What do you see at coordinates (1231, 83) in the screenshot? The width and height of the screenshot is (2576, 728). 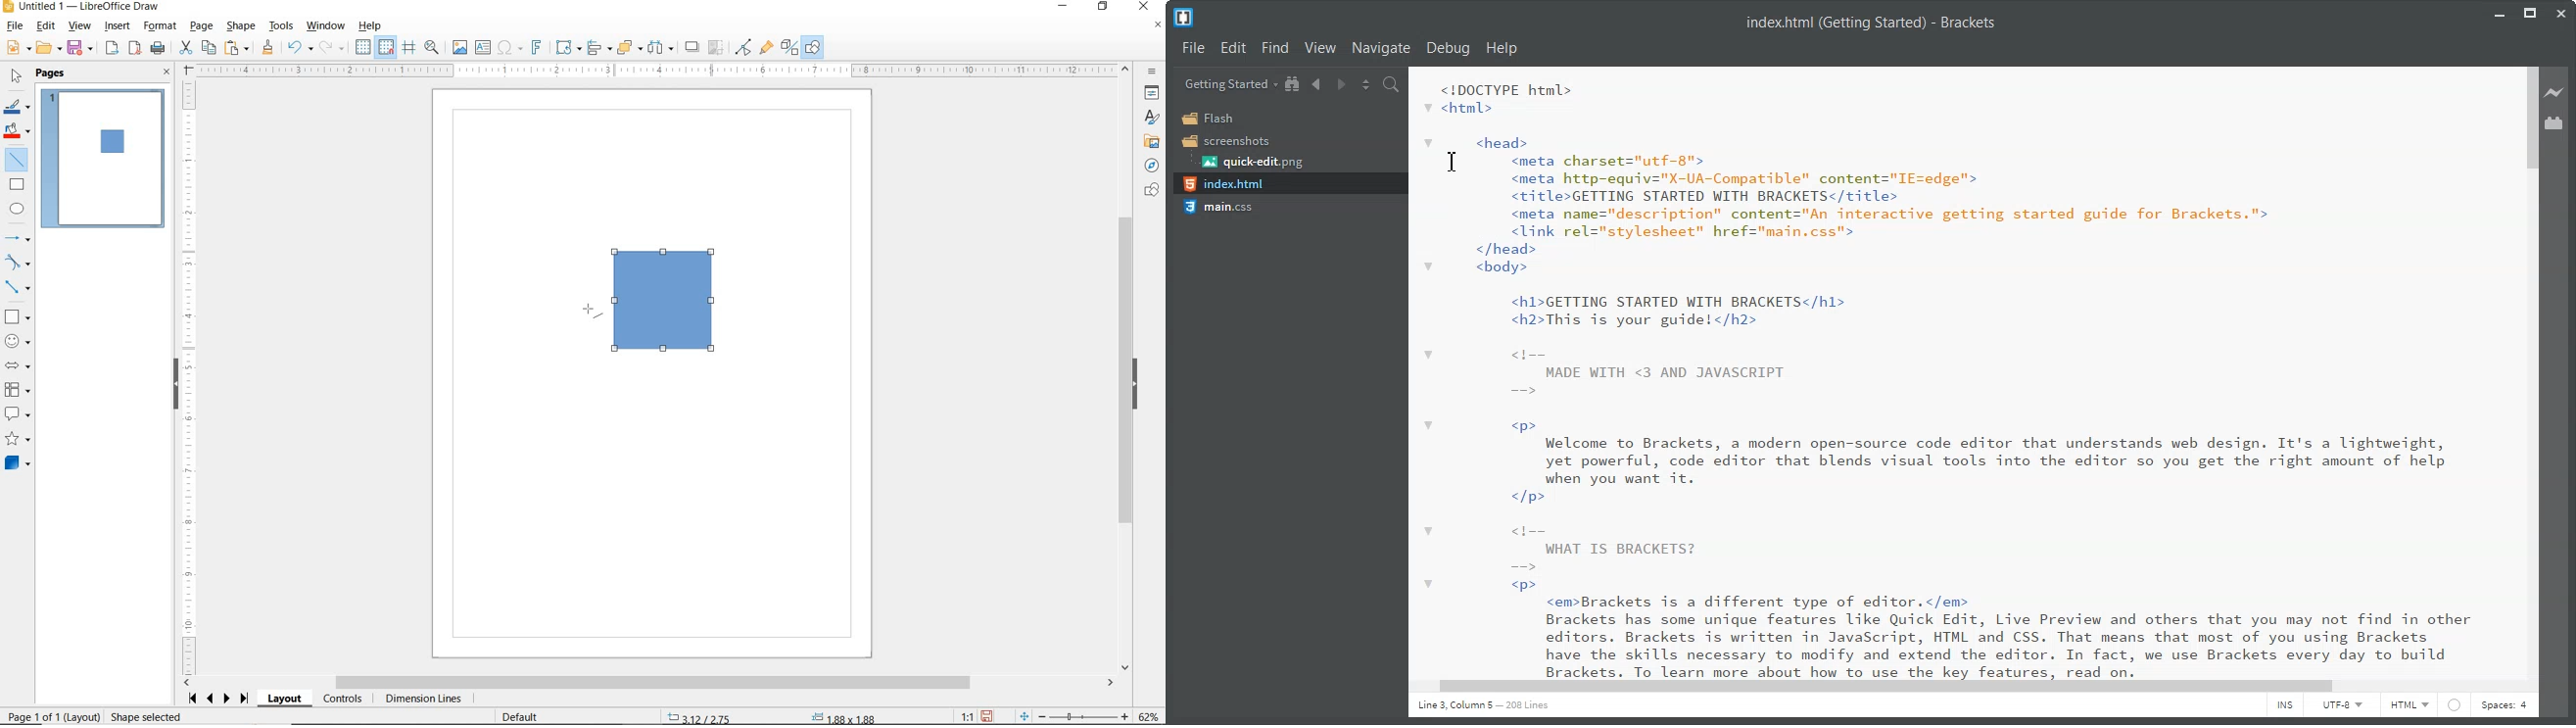 I see `Getting Started` at bounding box center [1231, 83].